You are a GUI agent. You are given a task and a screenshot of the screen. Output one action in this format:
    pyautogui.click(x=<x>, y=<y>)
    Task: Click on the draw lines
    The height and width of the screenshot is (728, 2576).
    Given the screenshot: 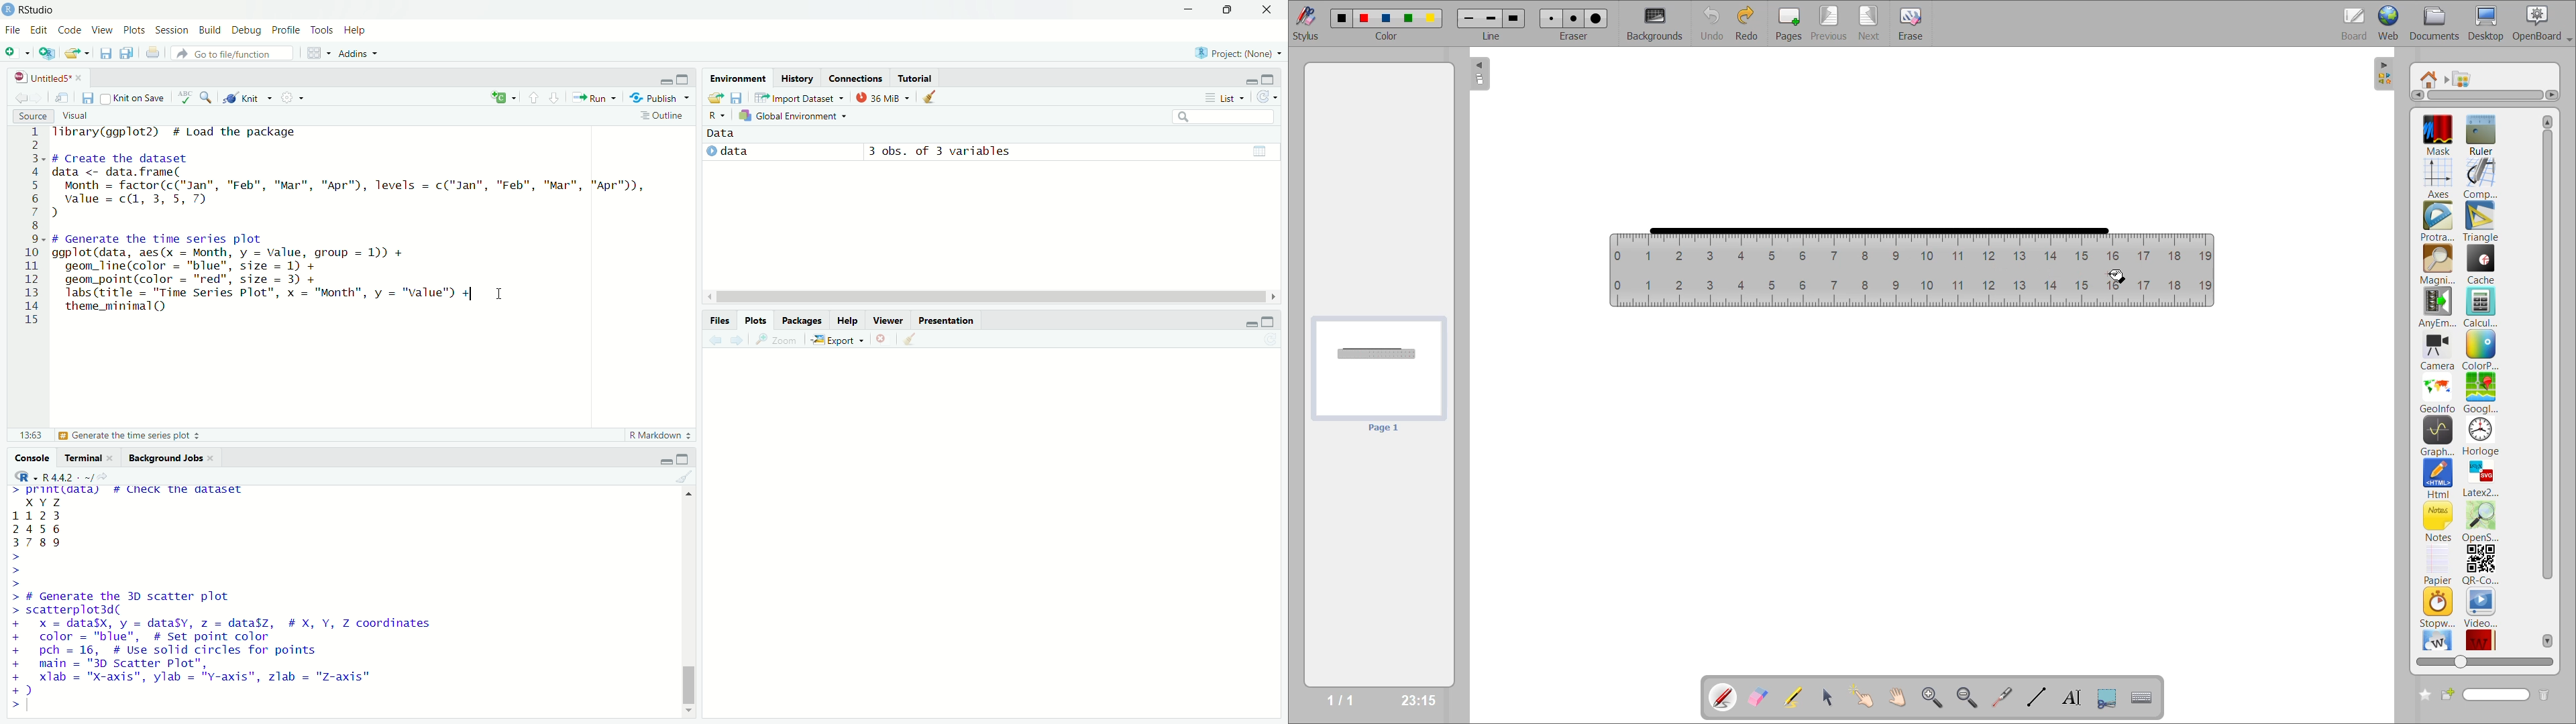 What is the action you would take?
    pyautogui.click(x=2035, y=697)
    